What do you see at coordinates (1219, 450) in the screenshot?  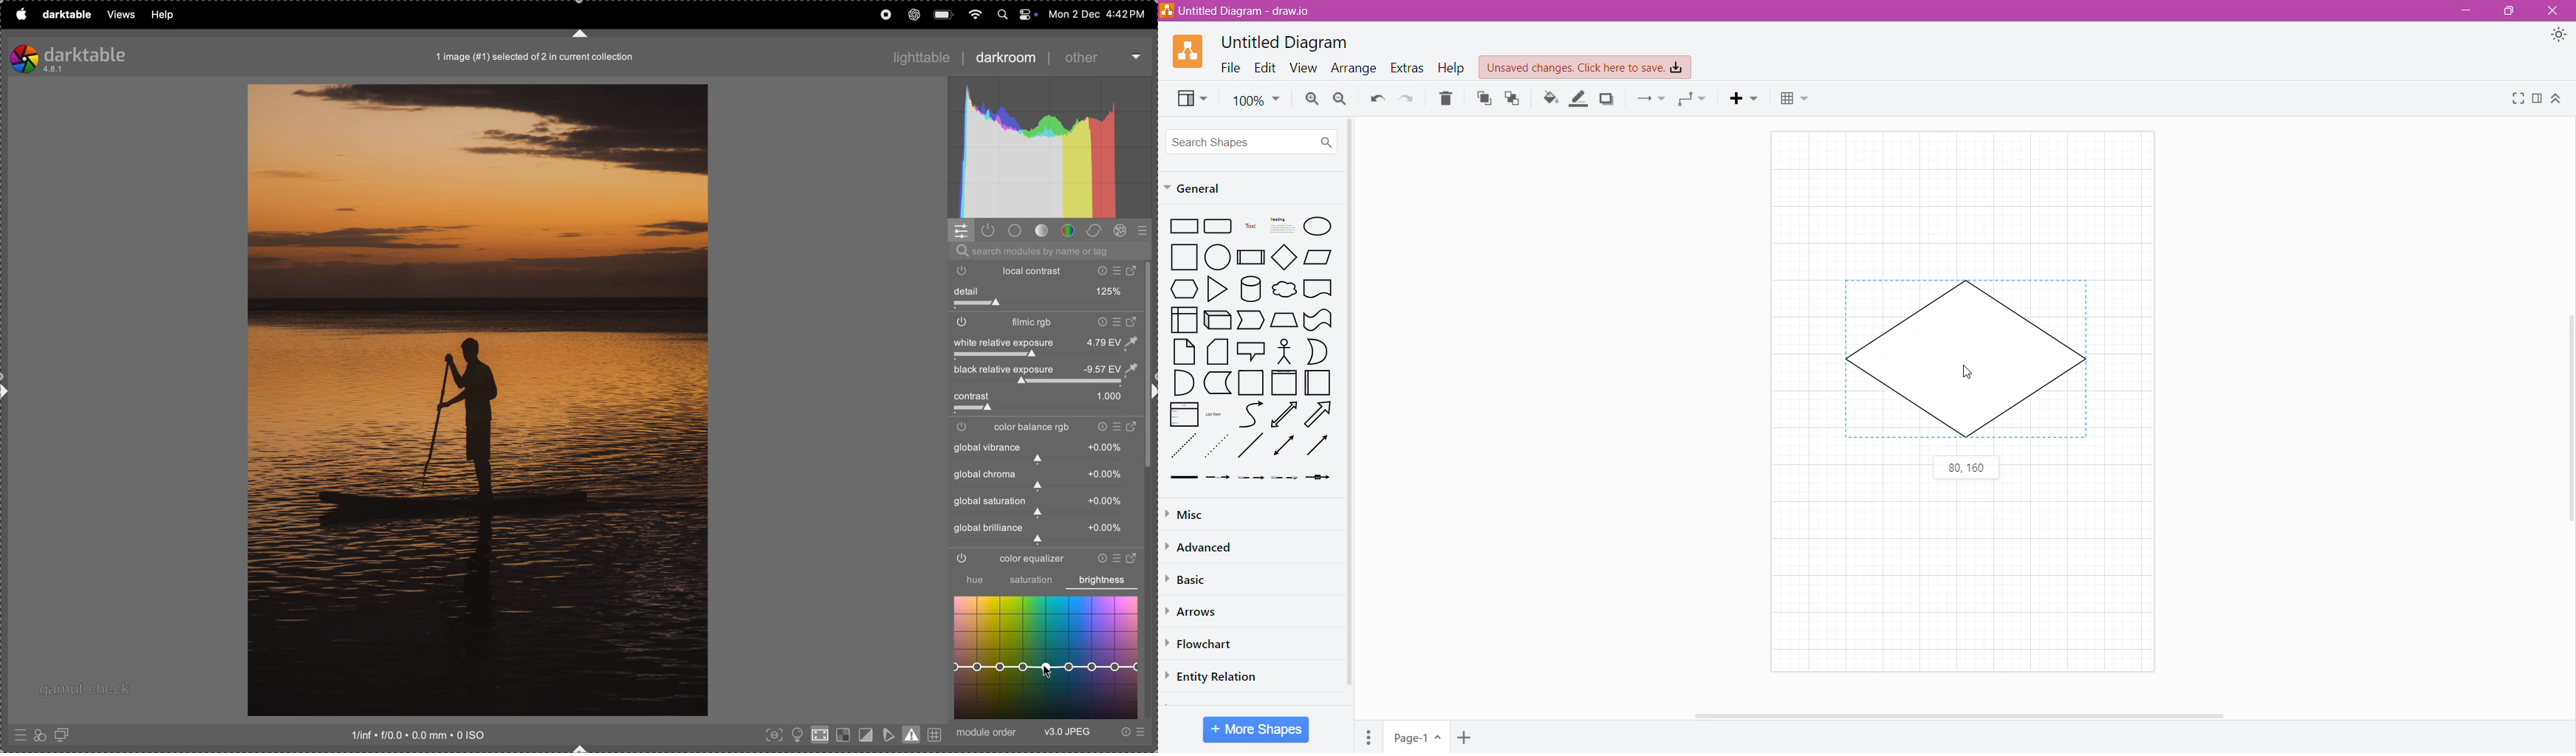 I see `Dotted Line` at bounding box center [1219, 450].